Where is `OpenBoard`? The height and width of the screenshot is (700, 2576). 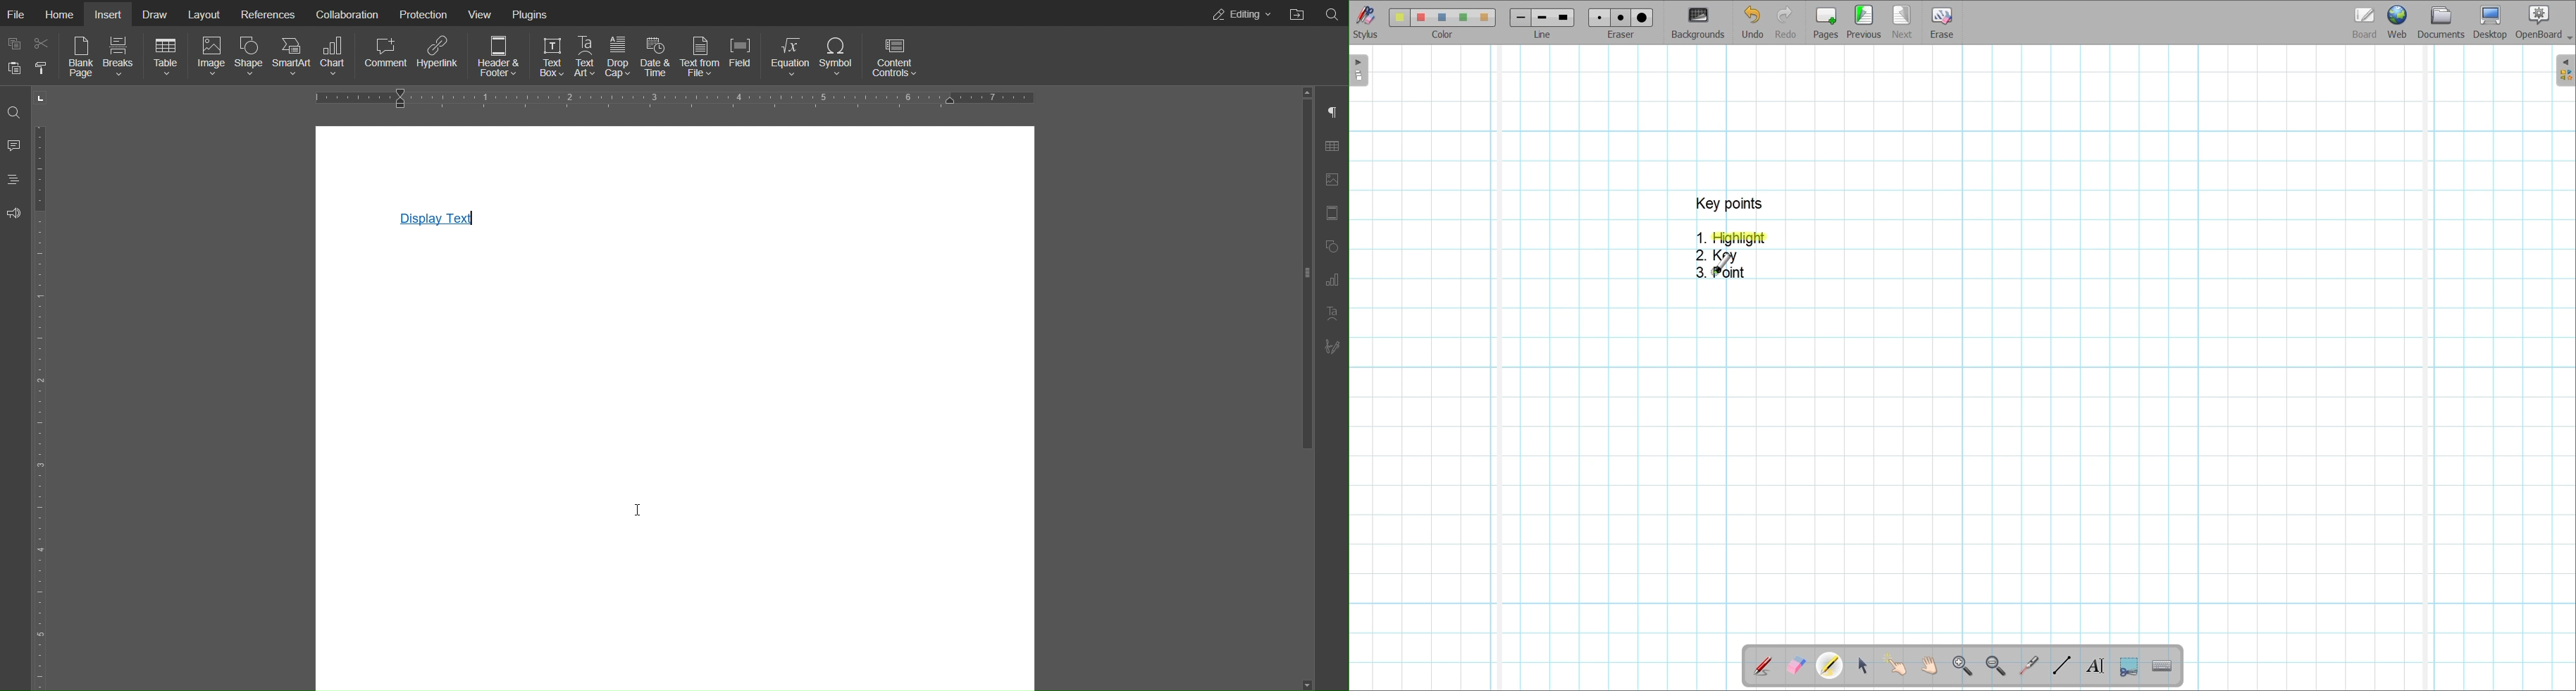
OpenBoard is located at coordinates (2544, 23).